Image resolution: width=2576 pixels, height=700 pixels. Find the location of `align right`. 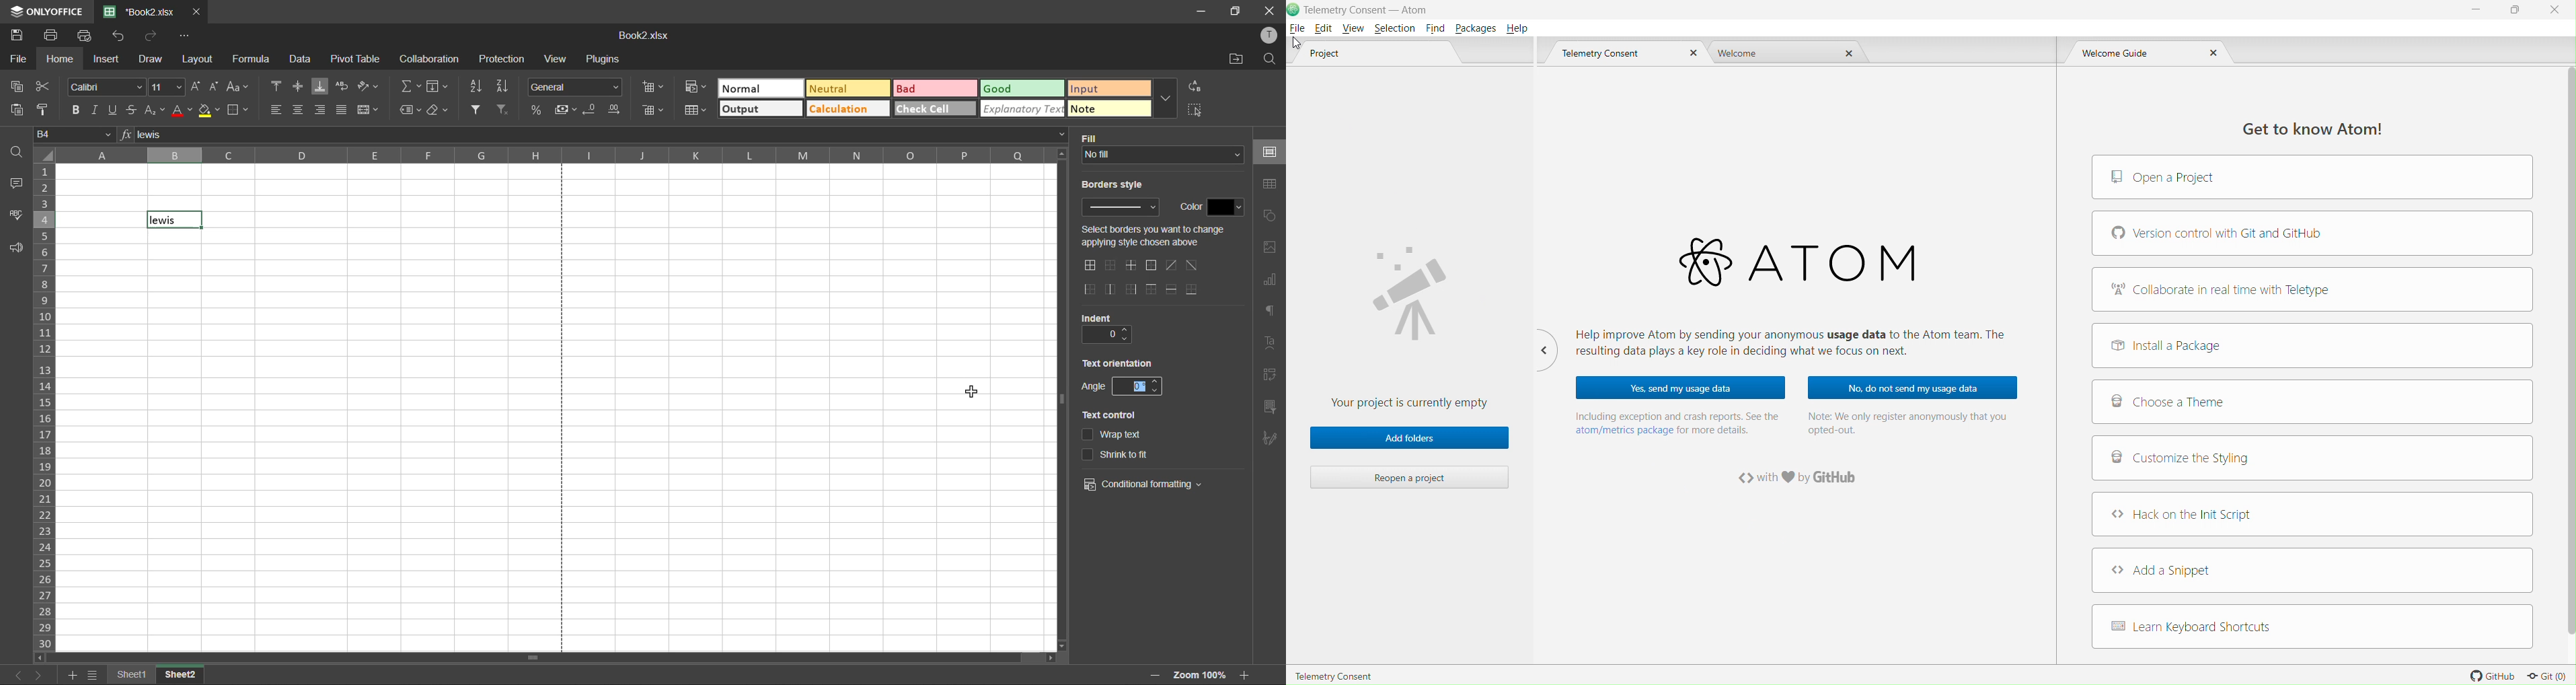

align right is located at coordinates (318, 109).